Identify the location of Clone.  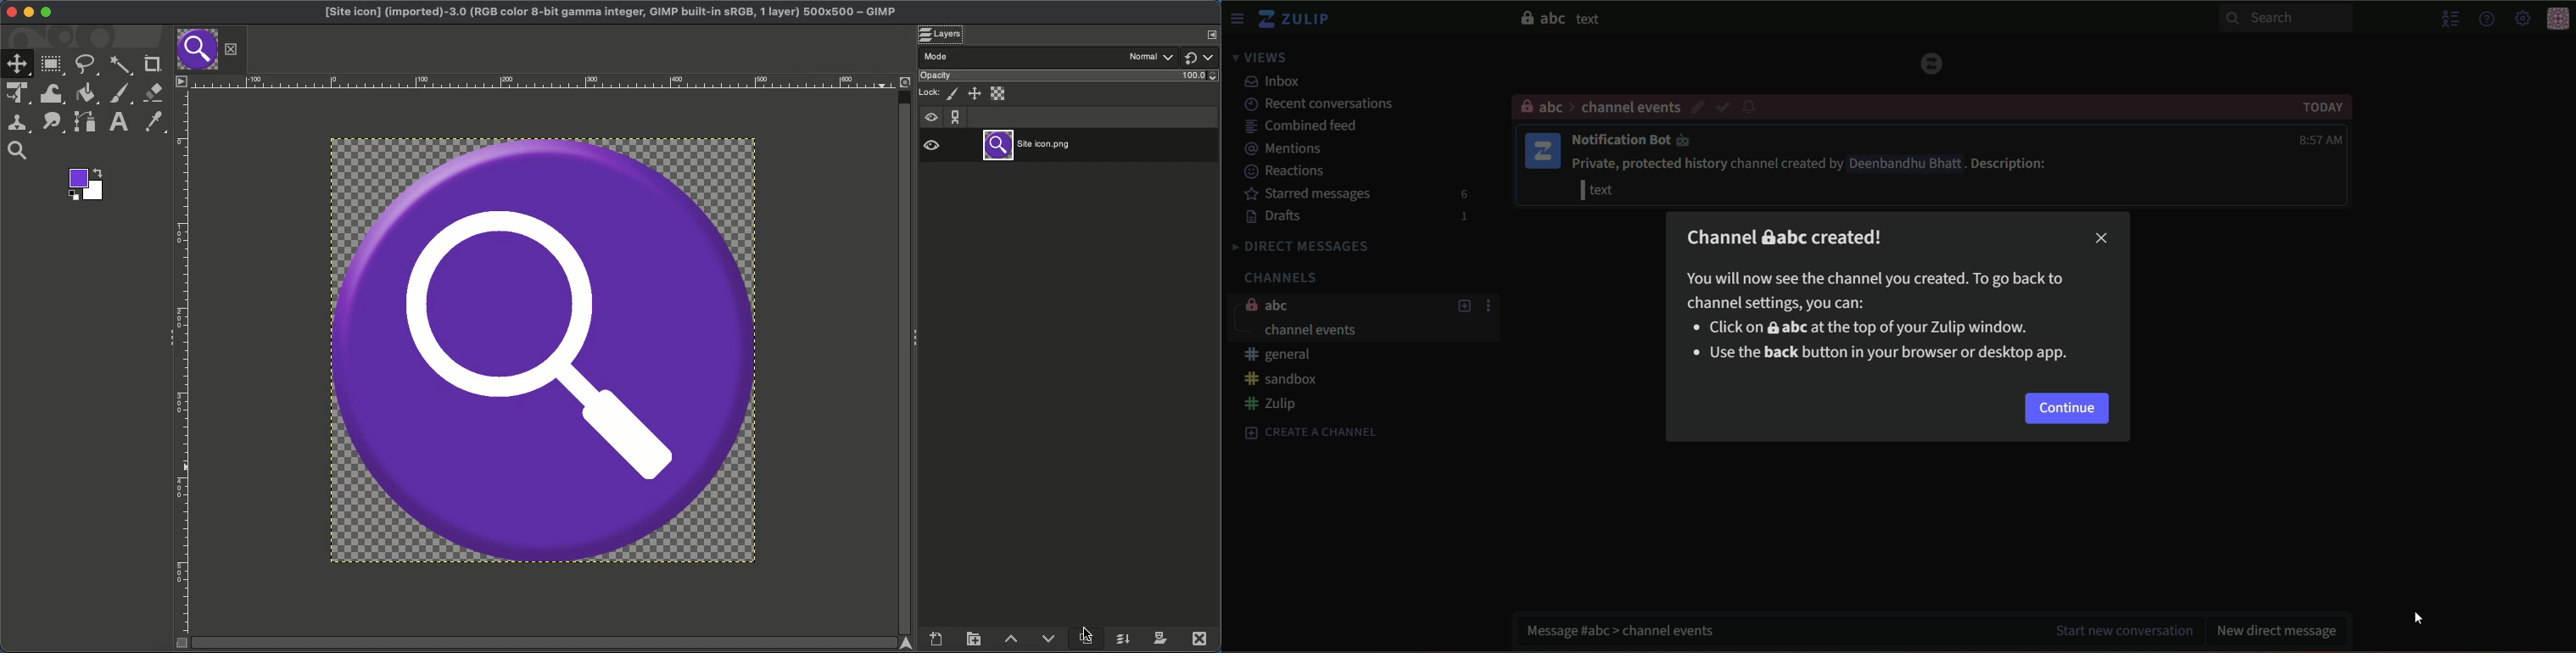
(16, 125).